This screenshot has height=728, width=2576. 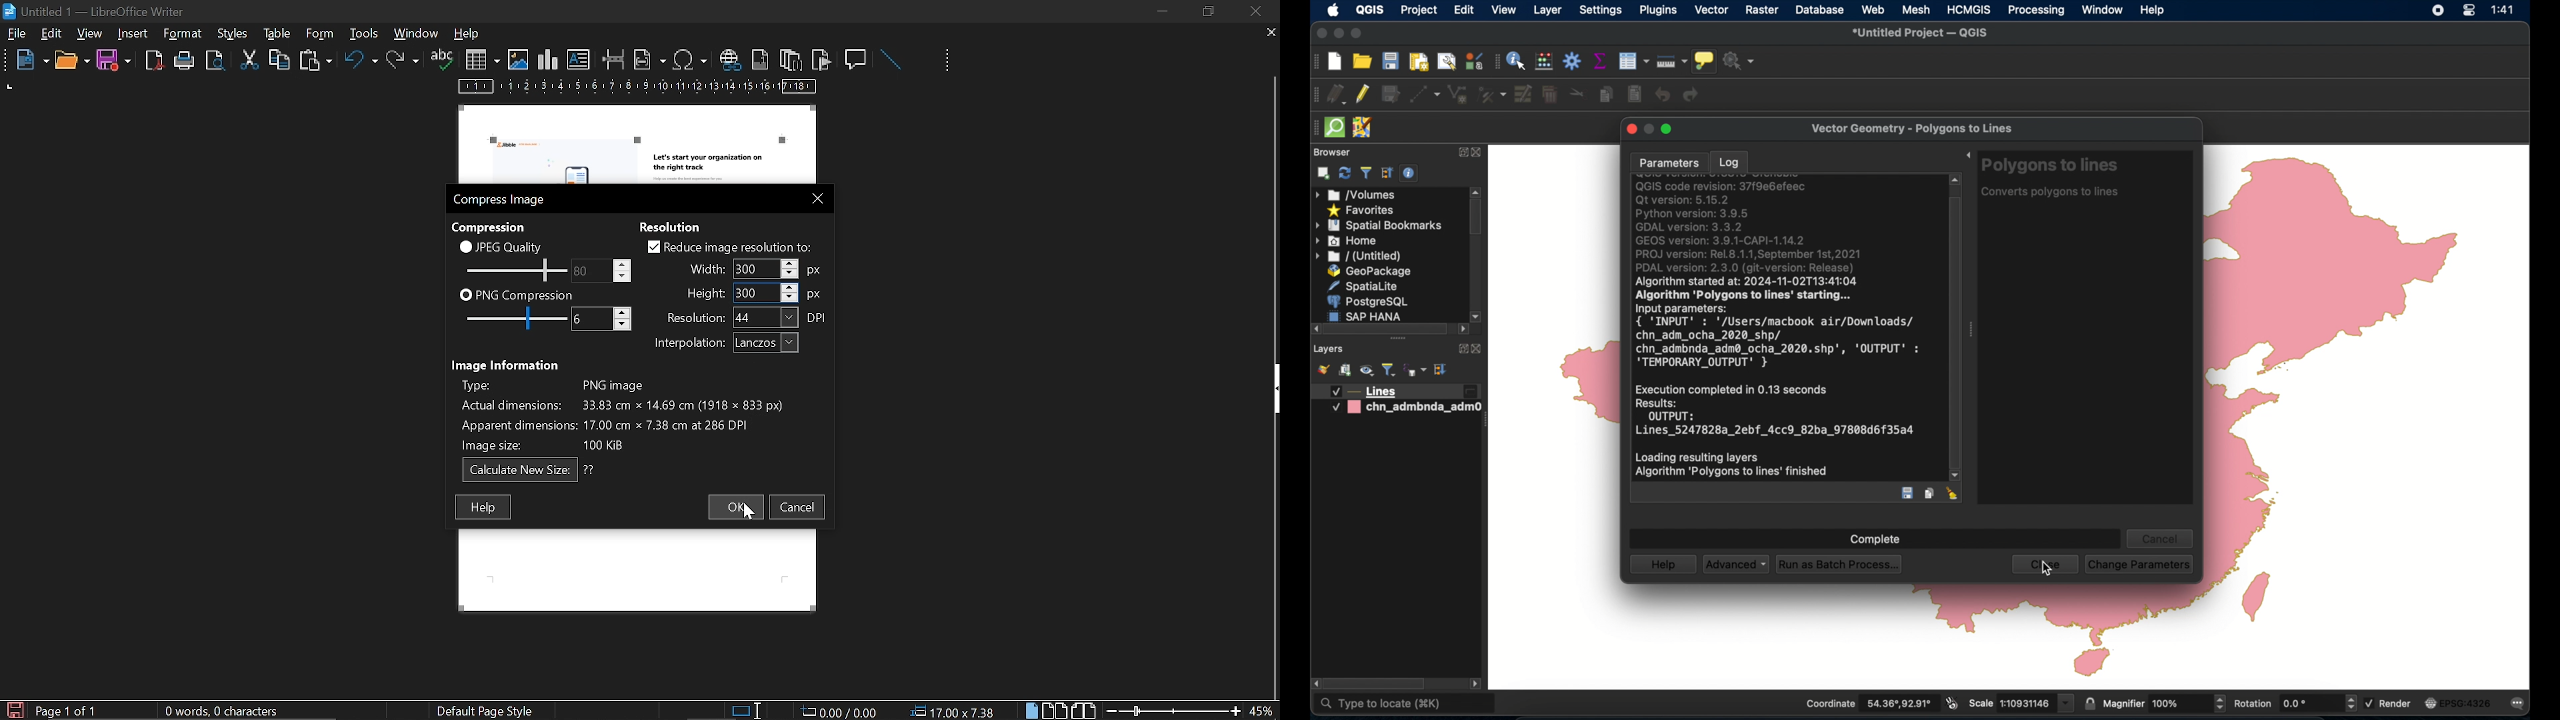 I want to click on close tab, so click(x=1271, y=34).